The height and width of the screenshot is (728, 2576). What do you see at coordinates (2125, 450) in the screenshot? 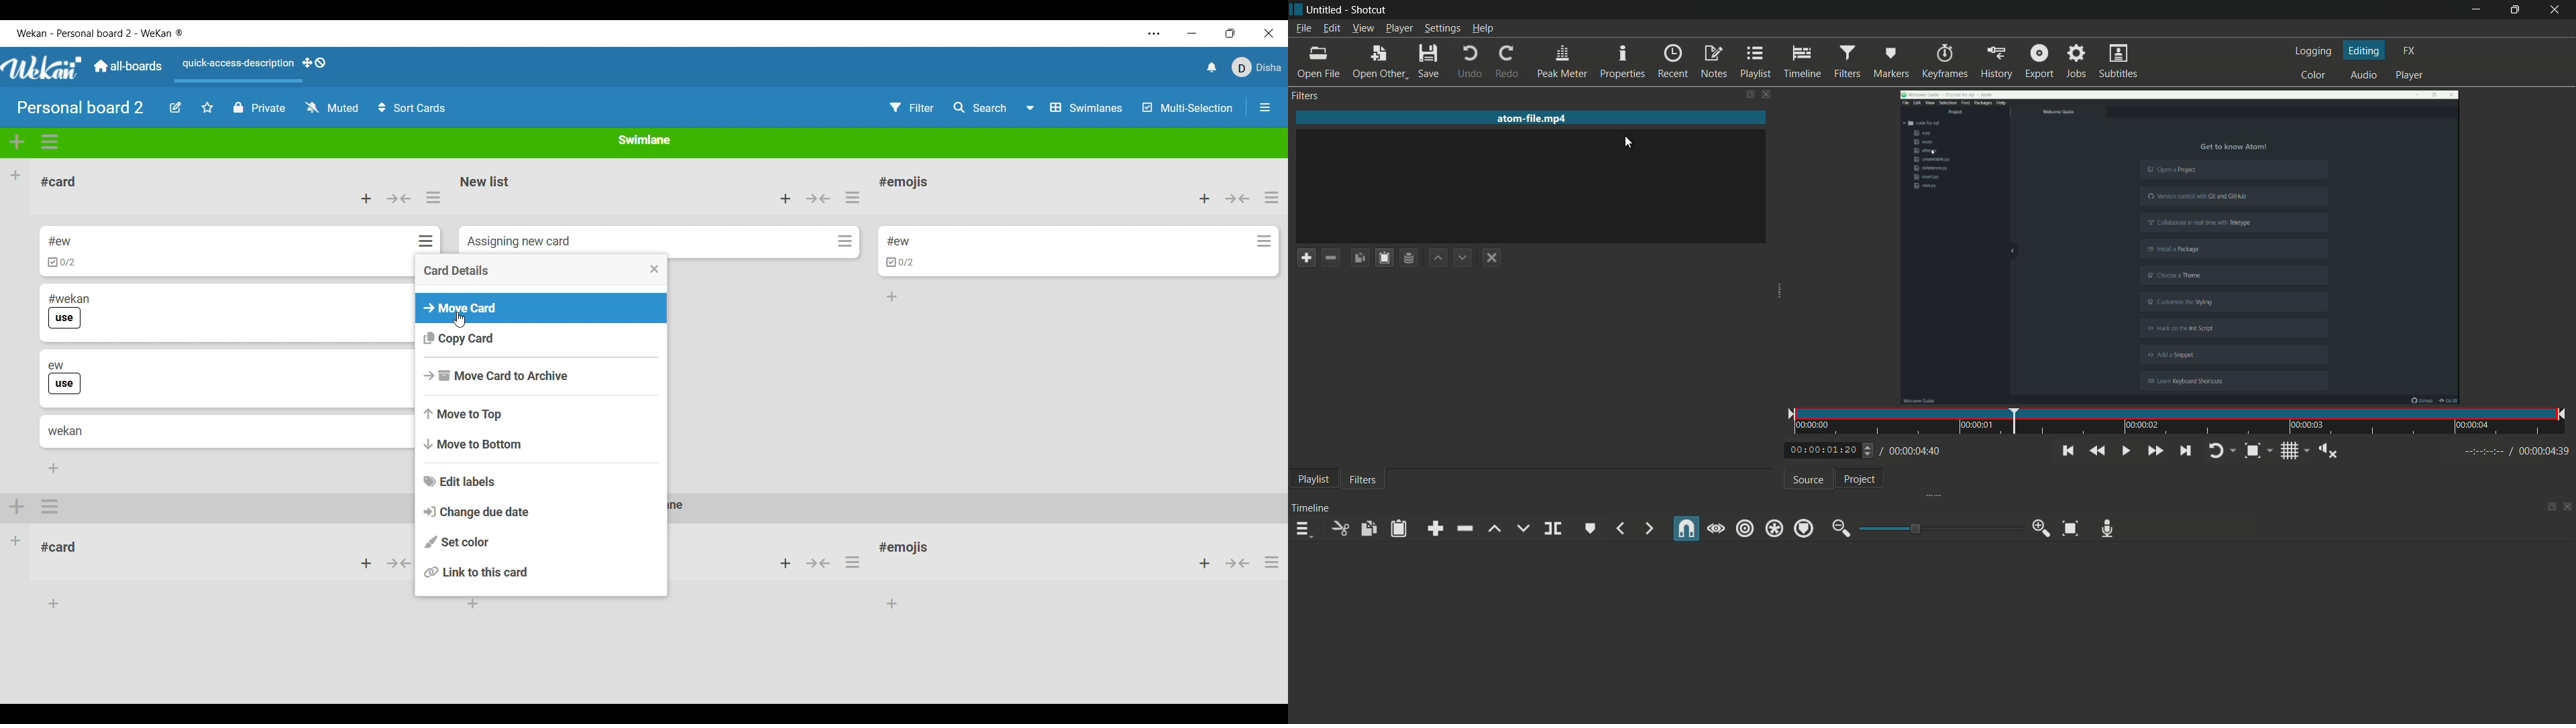
I see `toggle play or pause` at bounding box center [2125, 450].